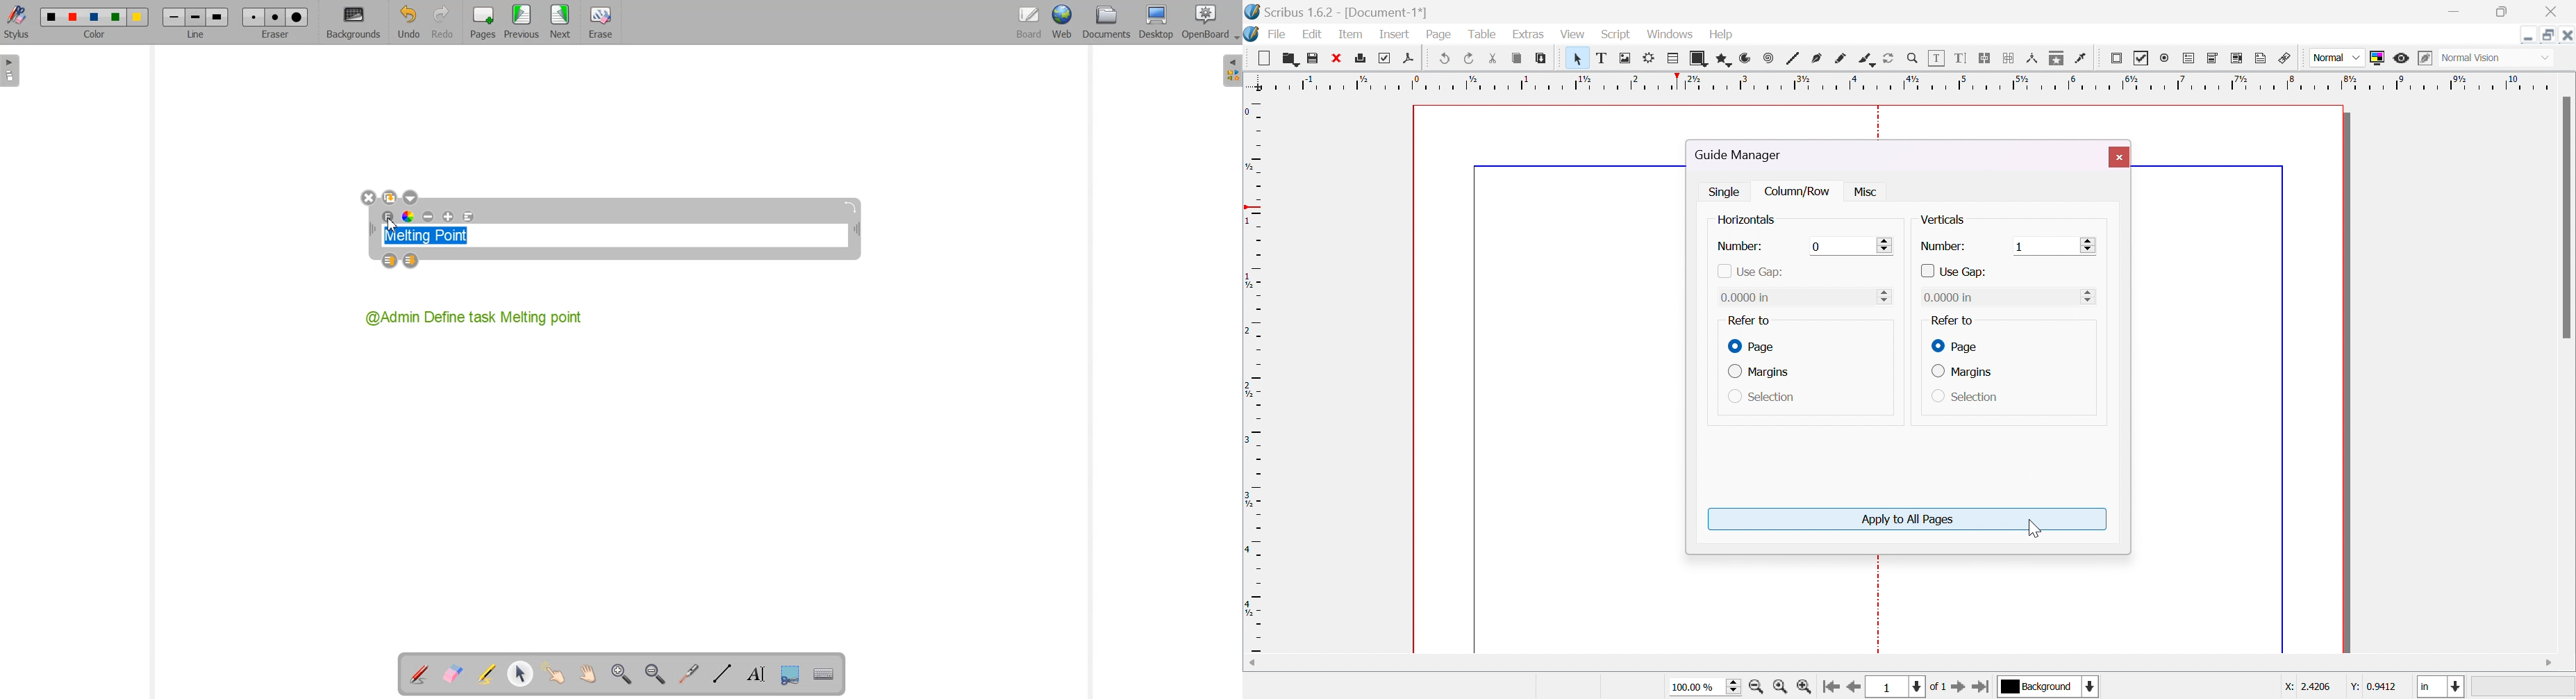 The height and width of the screenshot is (700, 2576). What do you see at coordinates (1830, 685) in the screenshot?
I see `go to first page` at bounding box center [1830, 685].